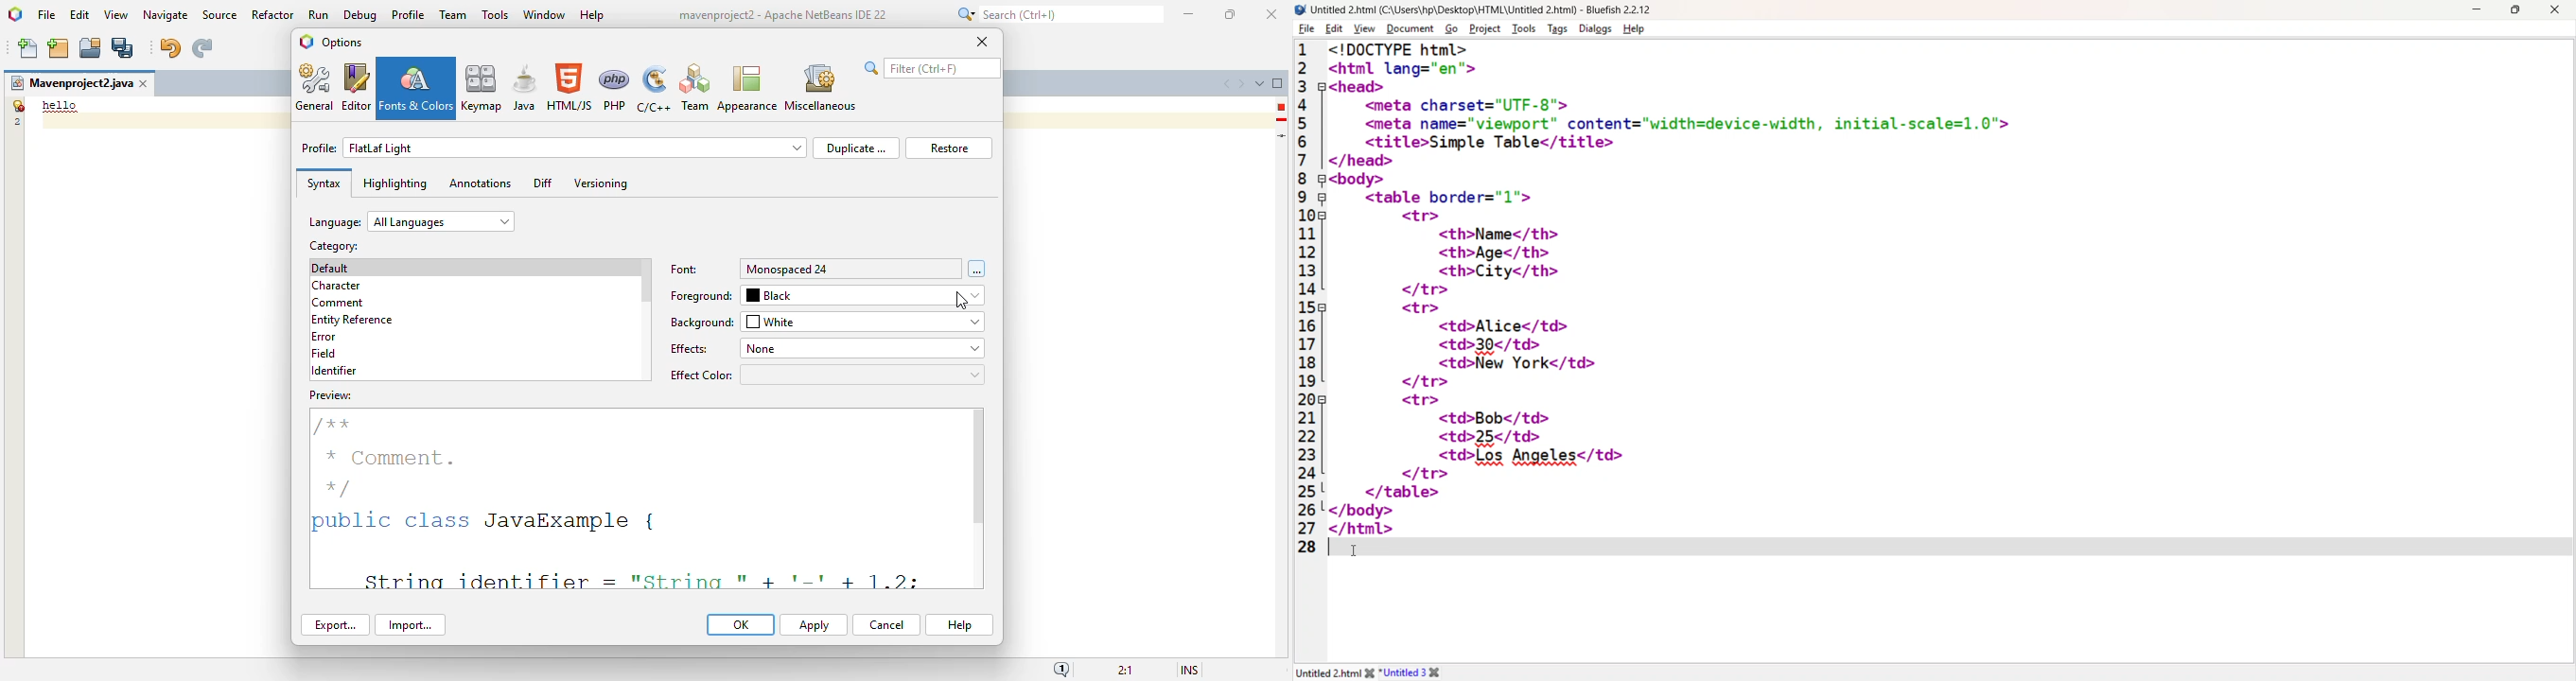 The height and width of the screenshot is (700, 2576). Describe the element at coordinates (2516, 10) in the screenshot. I see `Maximize` at that location.